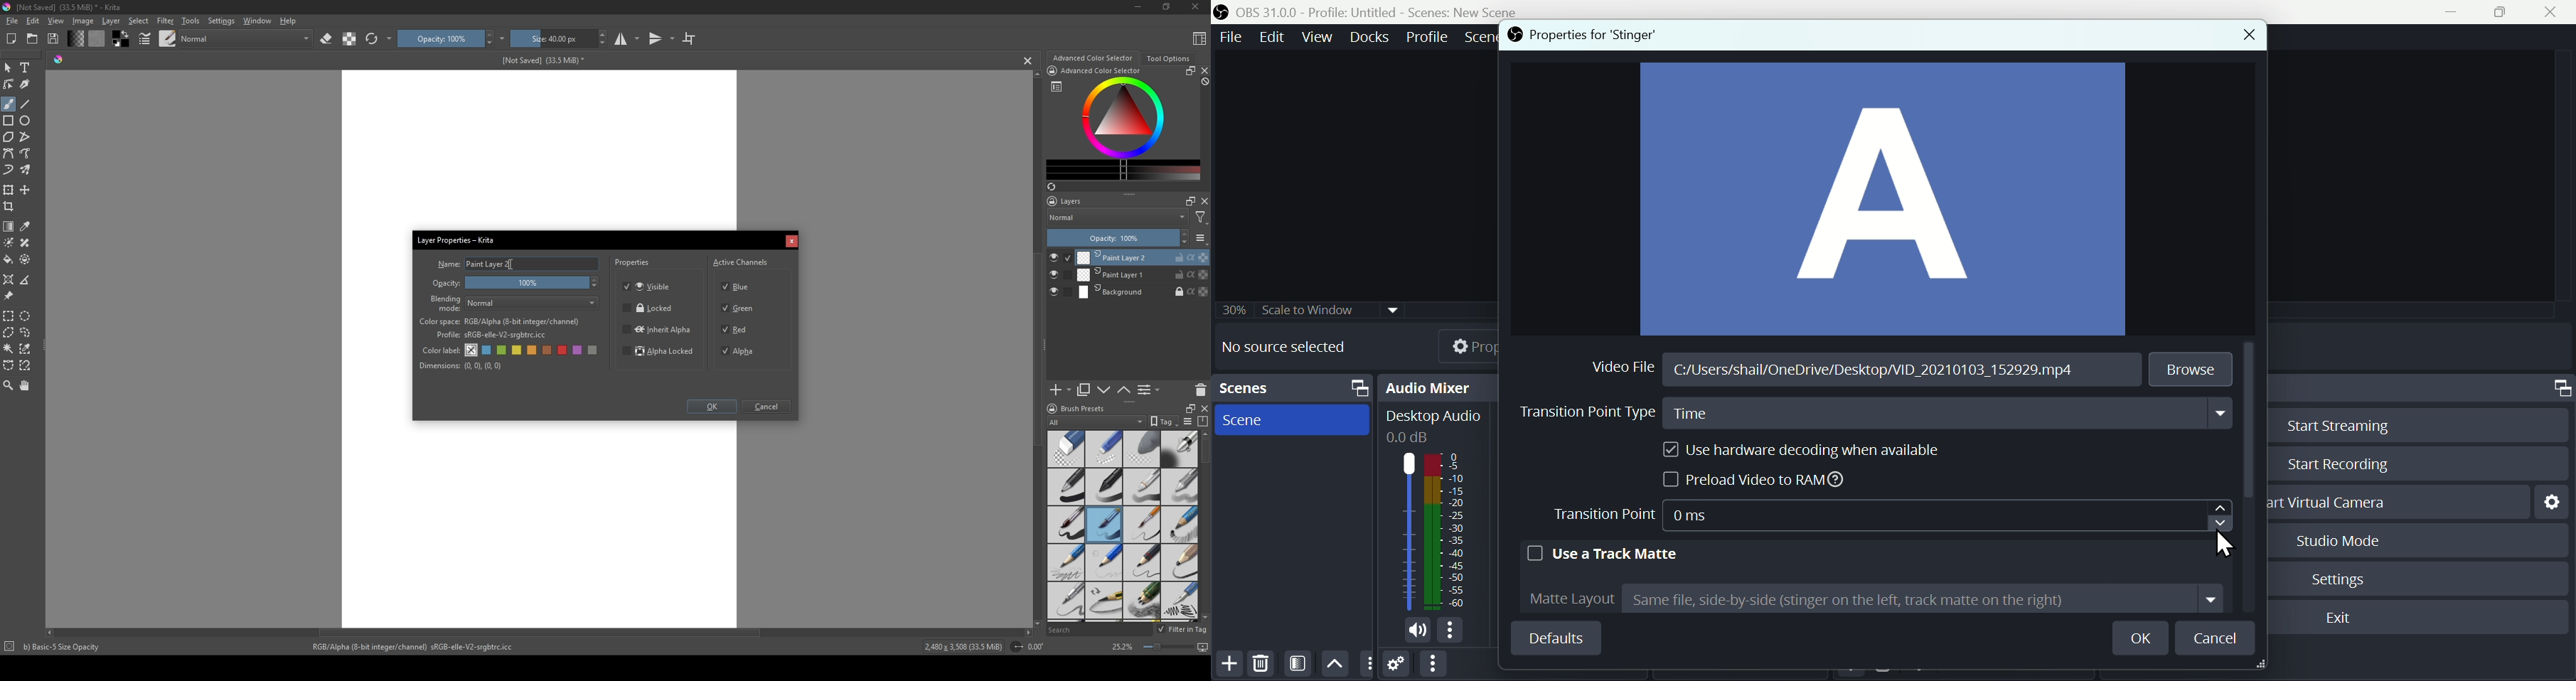  Describe the element at coordinates (532, 264) in the screenshot. I see `Paint Layer 2` at that location.